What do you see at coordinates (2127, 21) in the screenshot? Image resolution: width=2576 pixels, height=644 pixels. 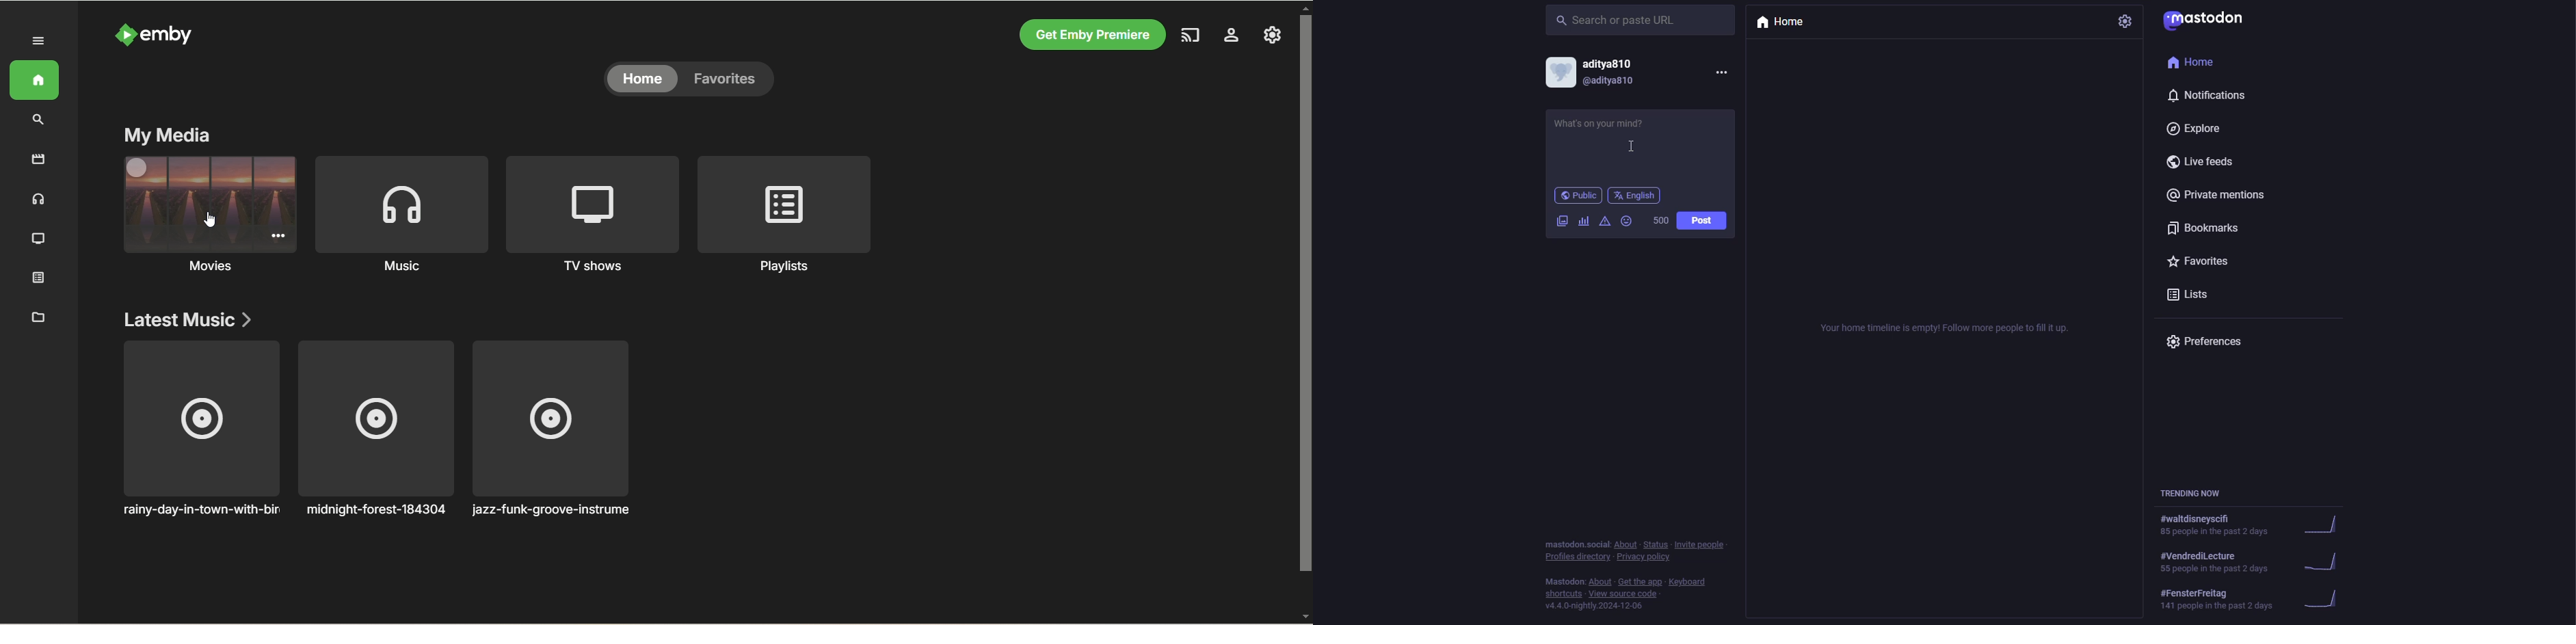 I see `settings` at bounding box center [2127, 21].